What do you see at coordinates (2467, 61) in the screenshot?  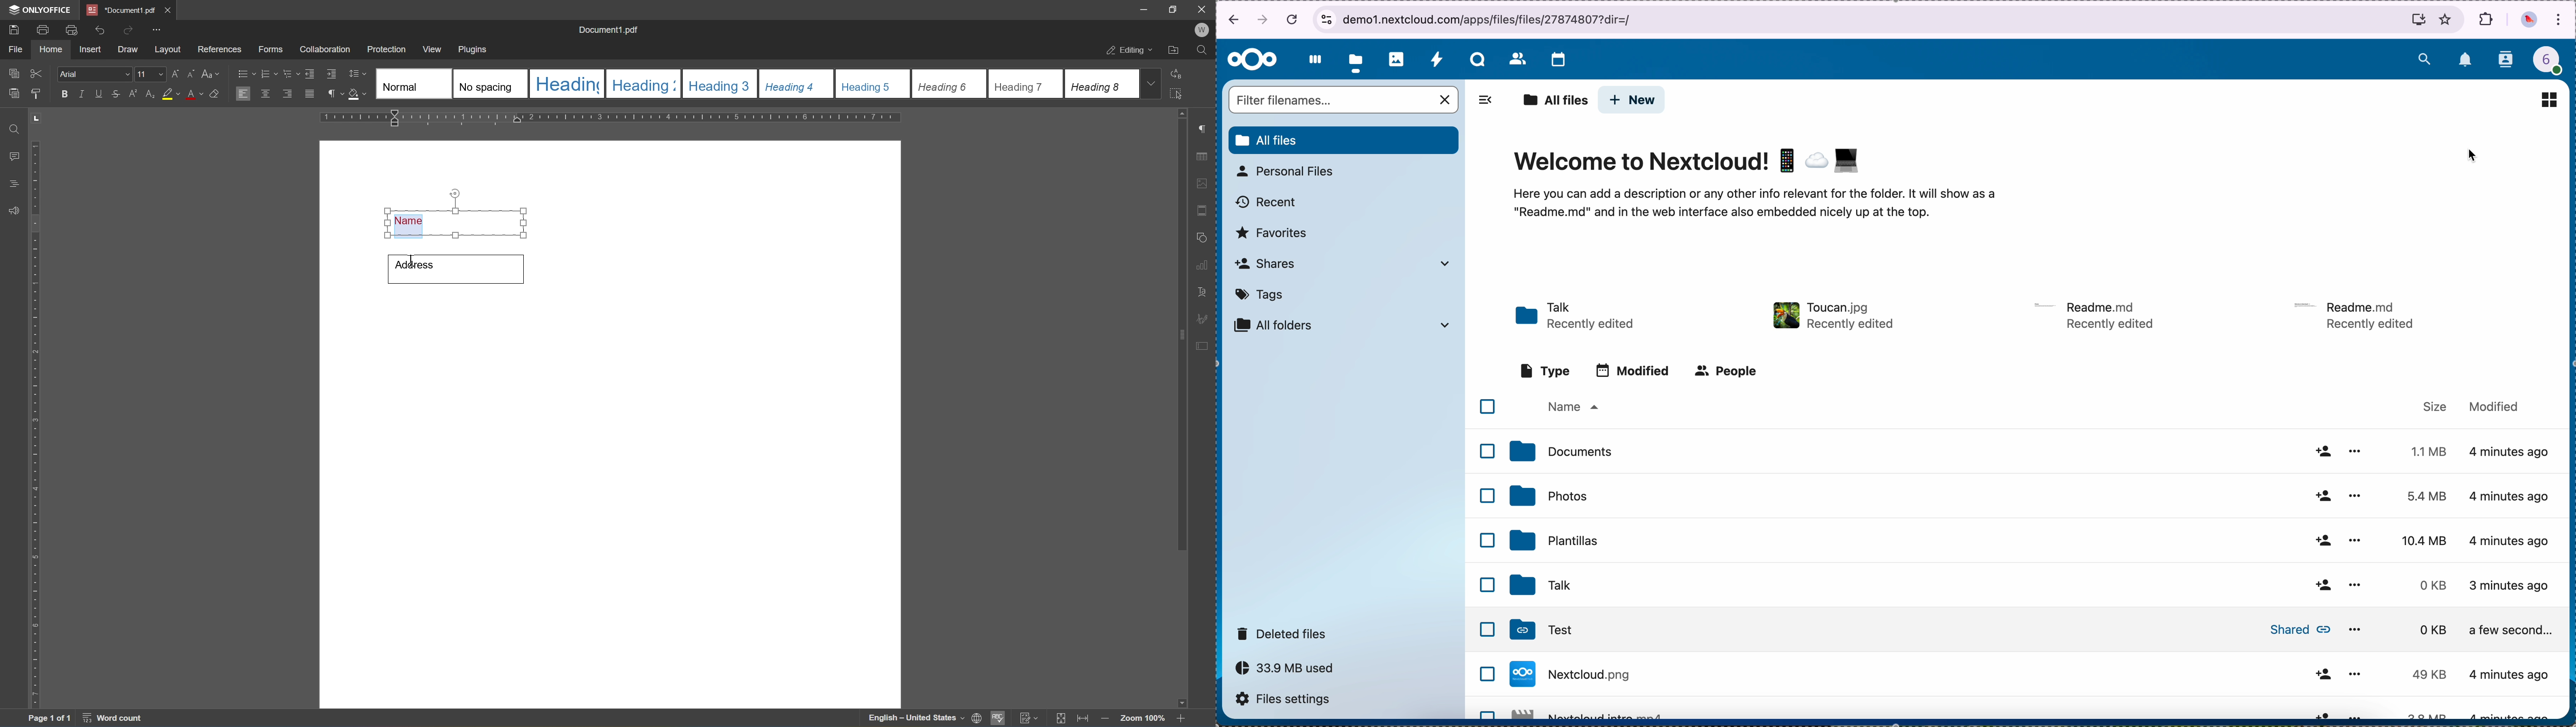 I see `notifications` at bounding box center [2467, 61].